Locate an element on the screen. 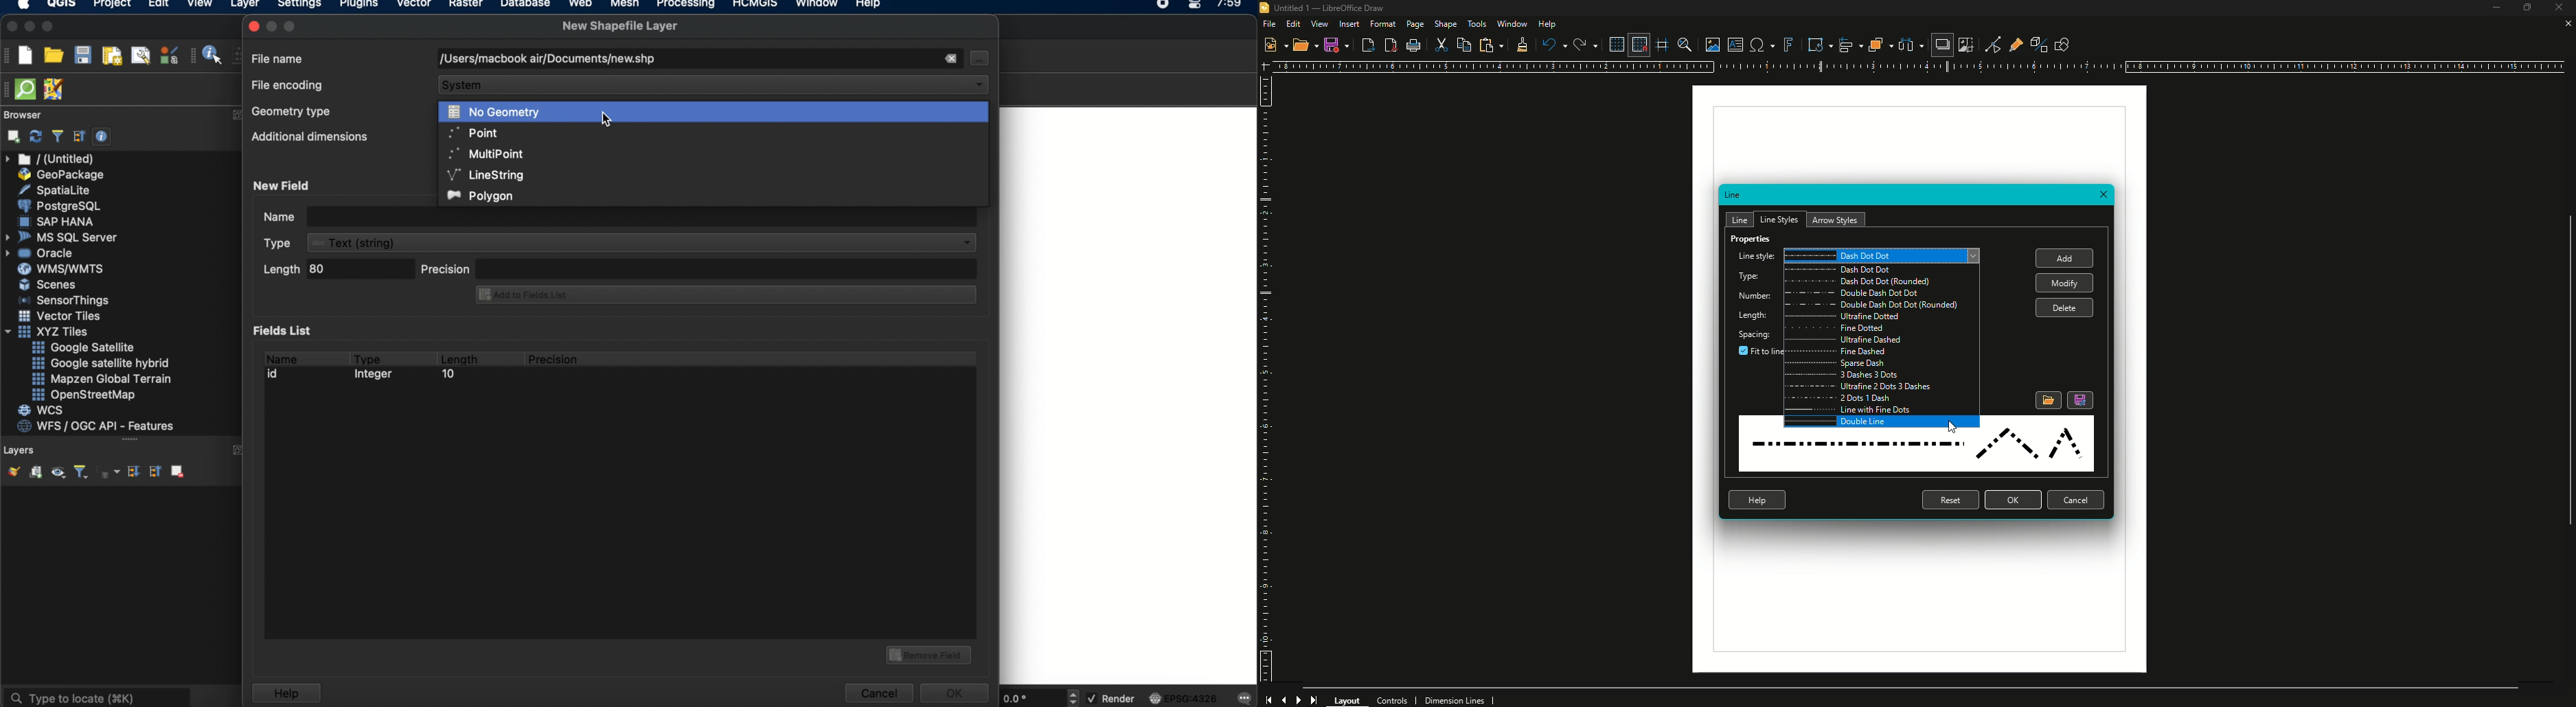 The width and height of the screenshot is (2576, 728). expand is located at coordinates (236, 116).